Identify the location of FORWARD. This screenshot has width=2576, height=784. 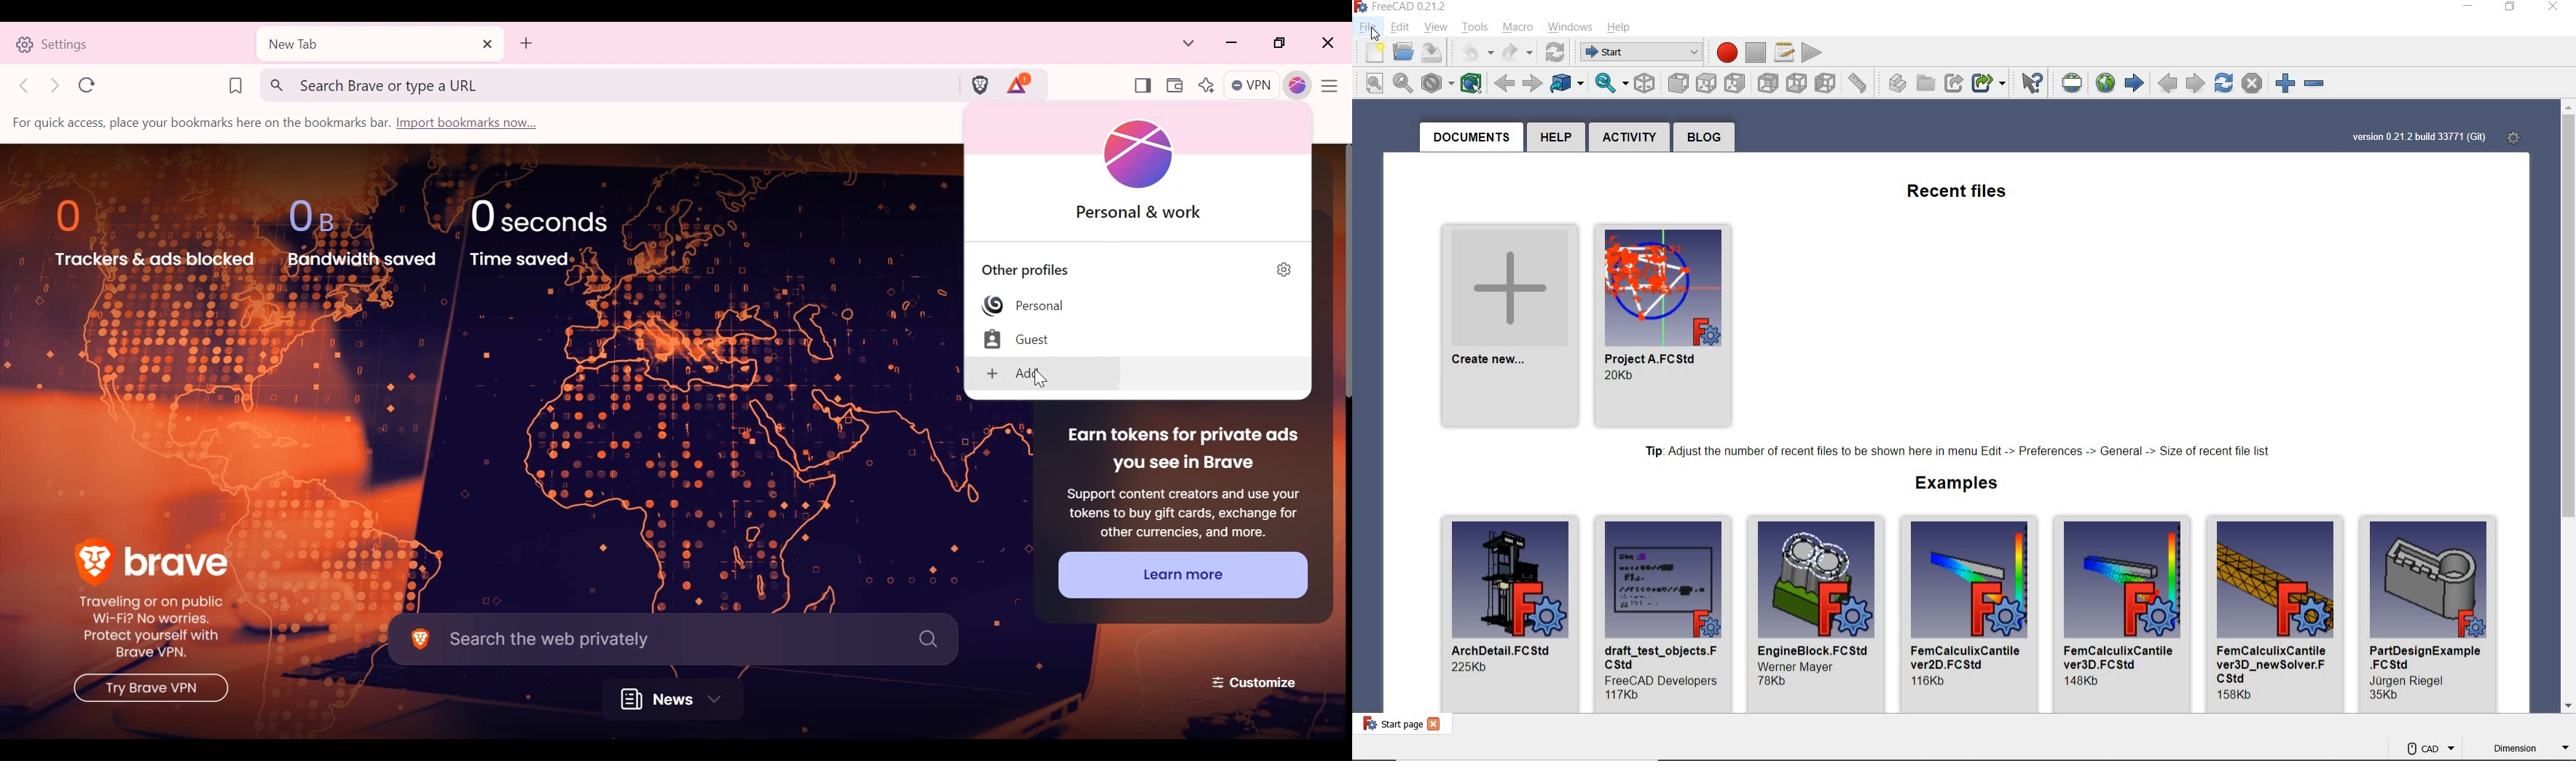
(1531, 82).